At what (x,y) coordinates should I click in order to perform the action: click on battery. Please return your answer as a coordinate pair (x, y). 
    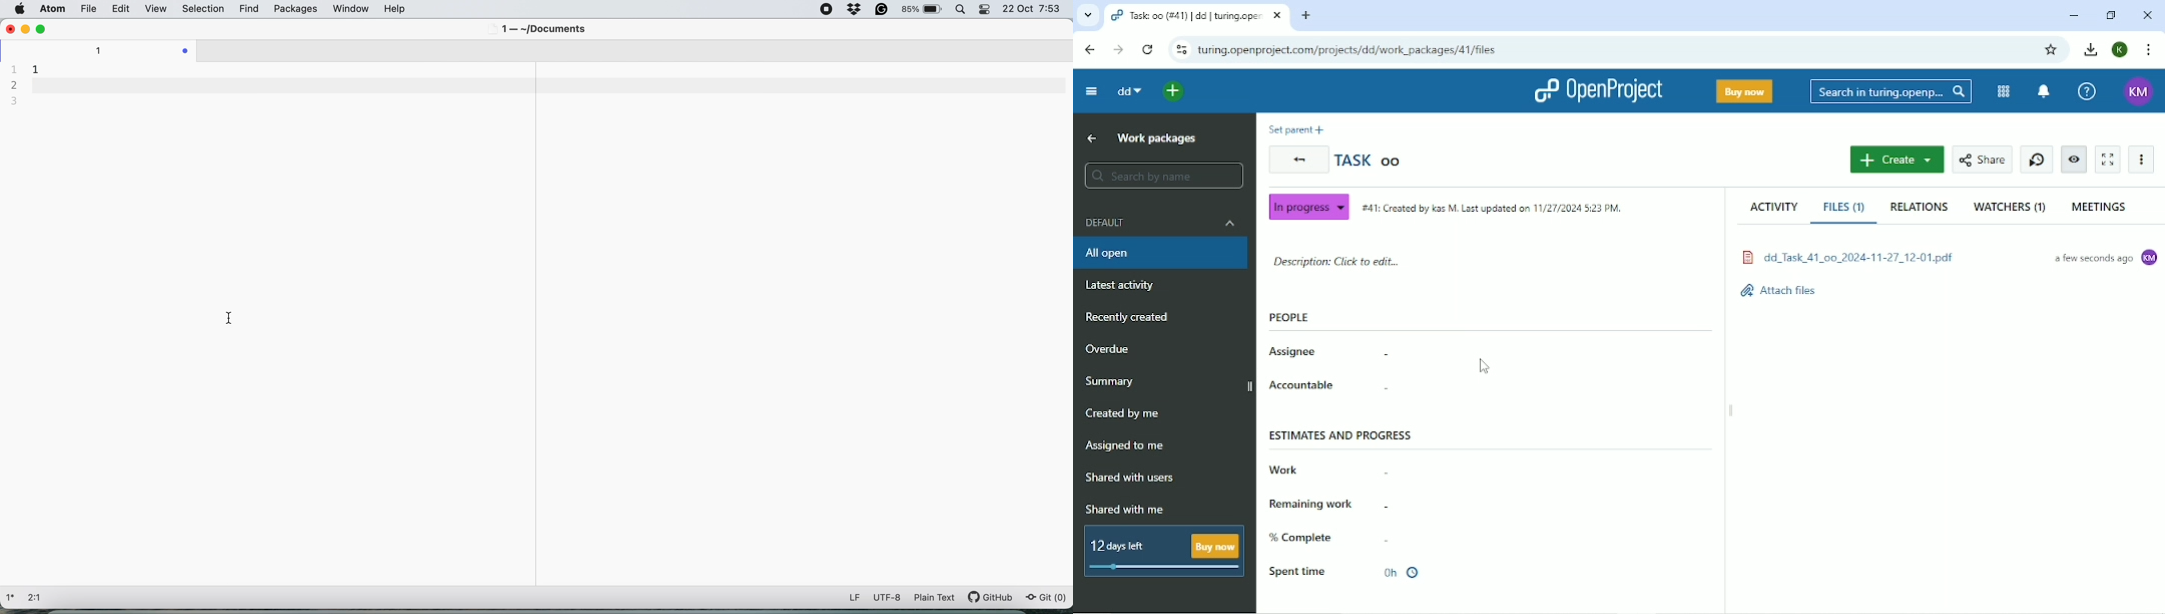
    Looking at the image, I should click on (922, 8).